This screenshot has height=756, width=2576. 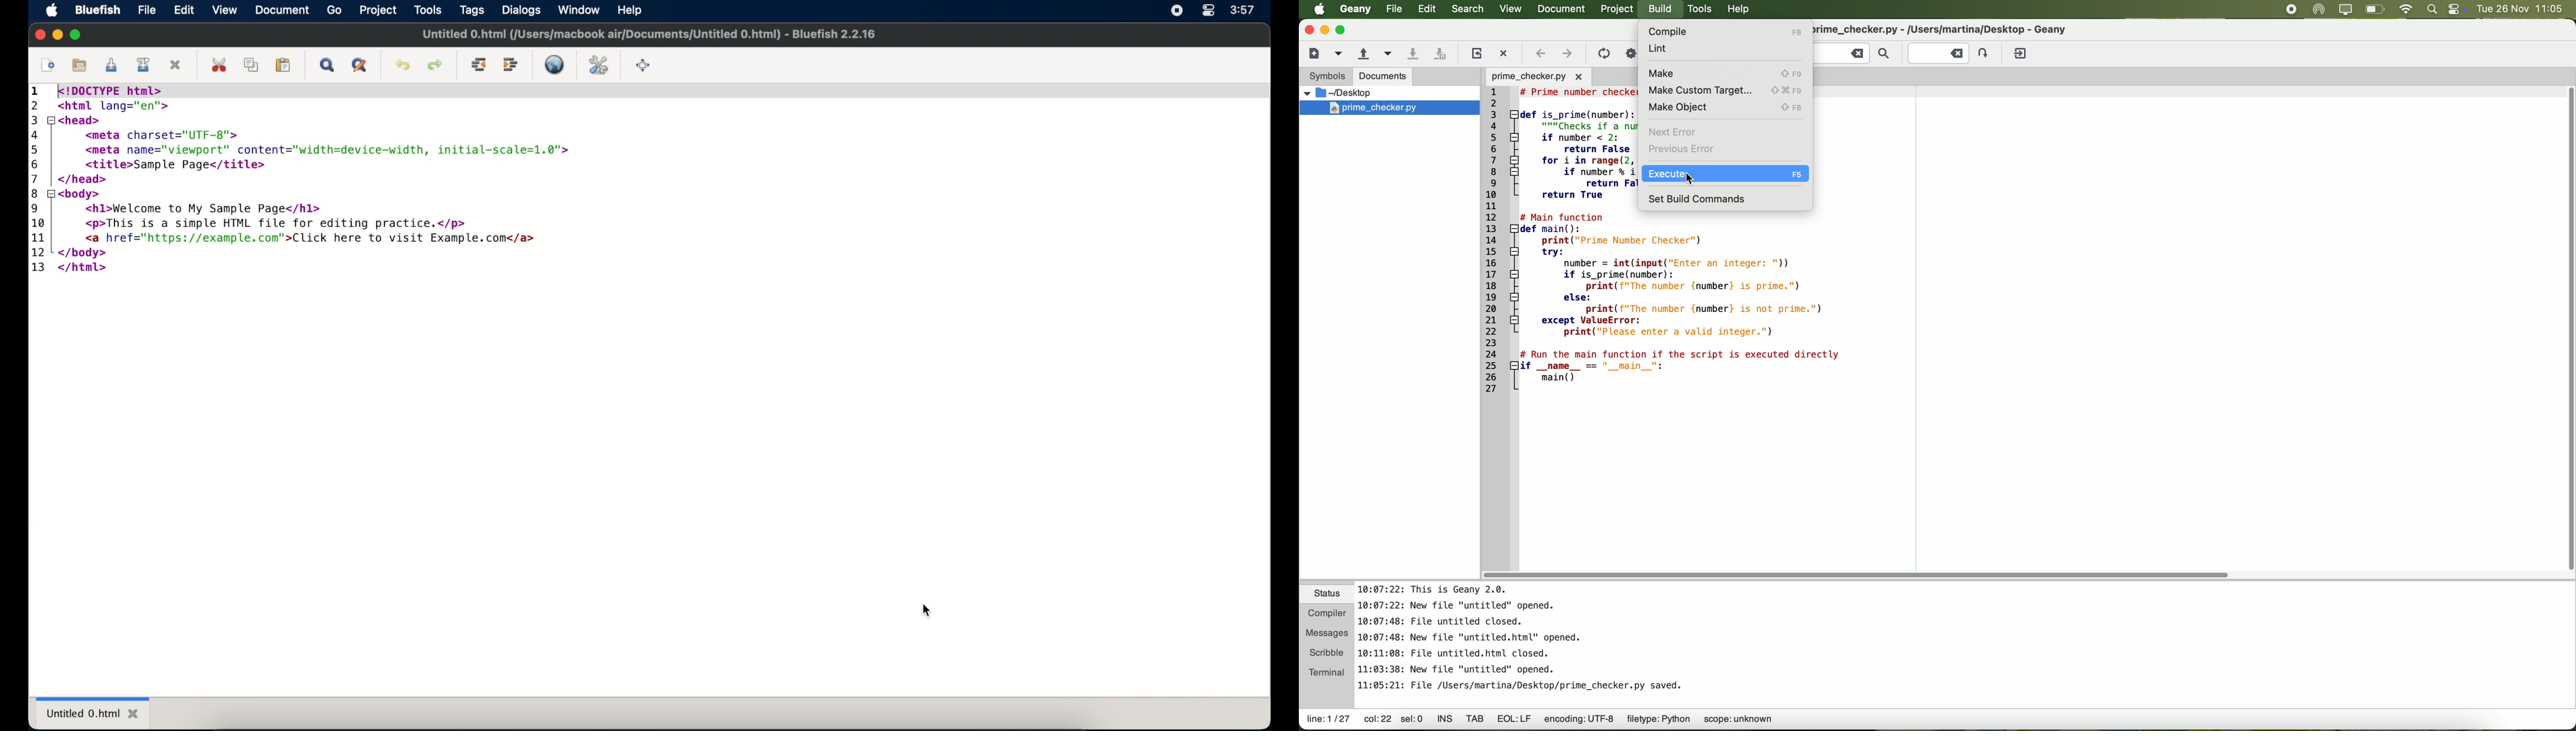 I want to click on make object, so click(x=1725, y=107).